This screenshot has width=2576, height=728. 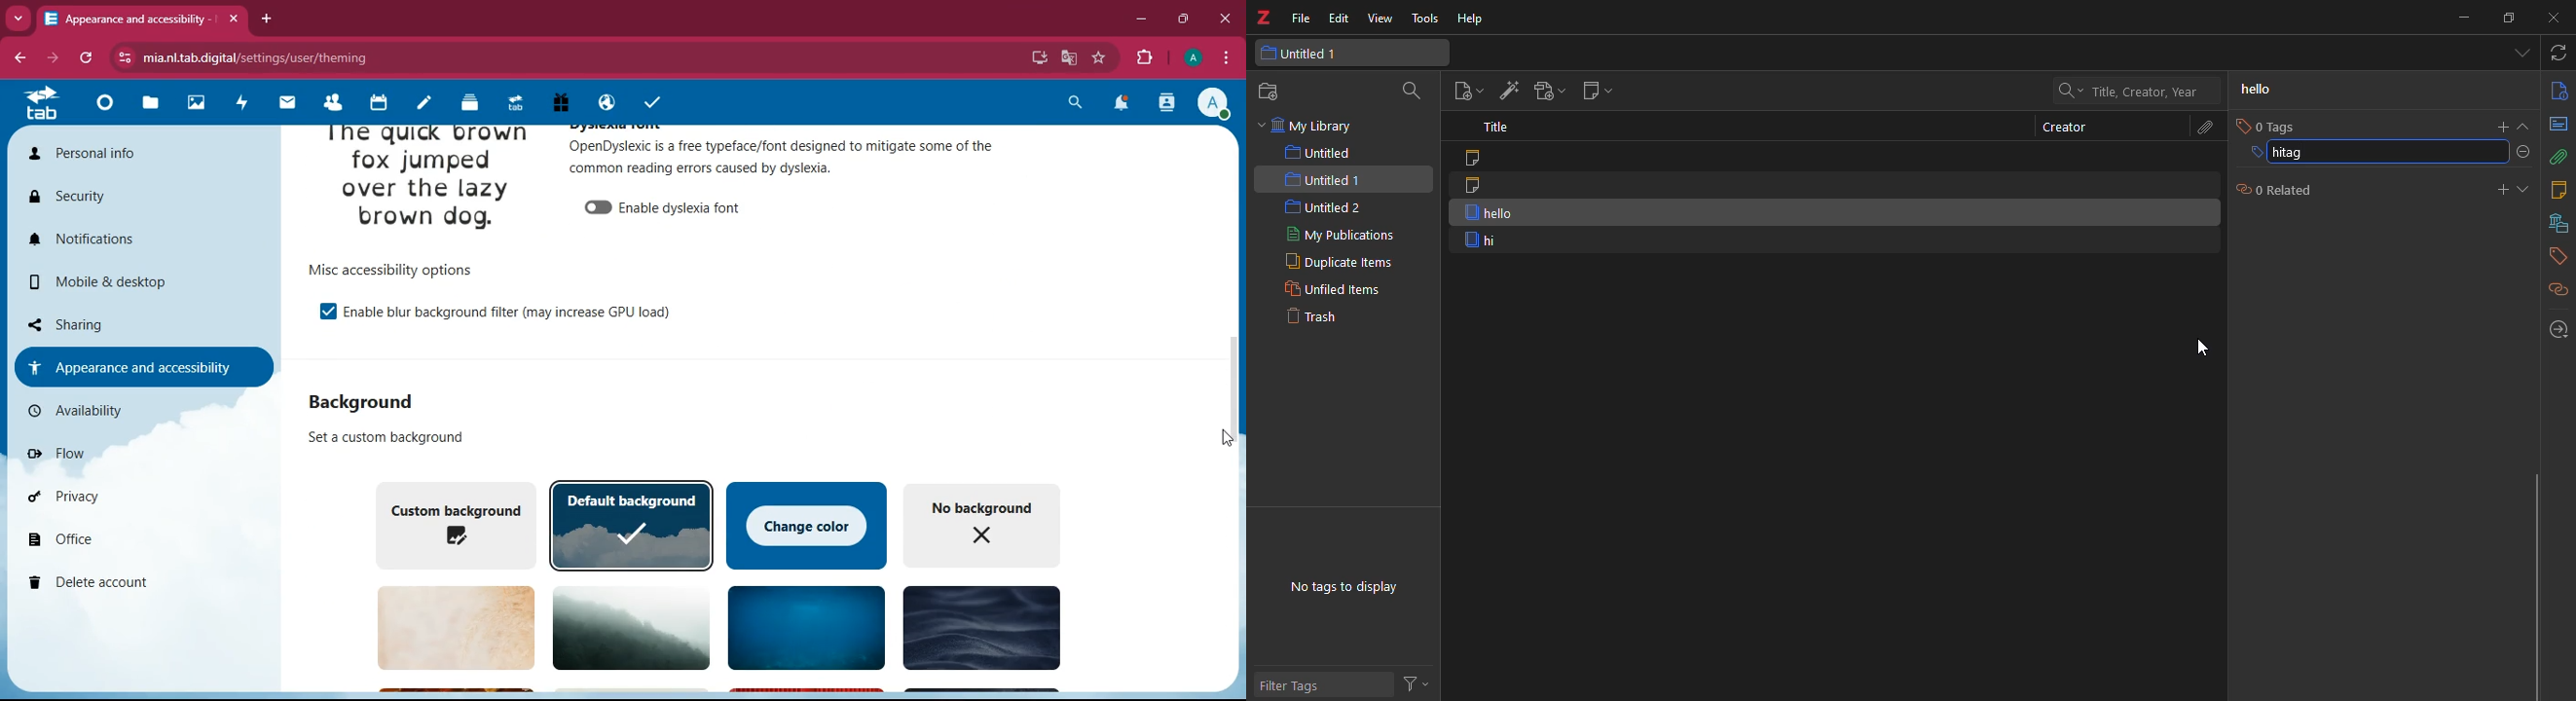 I want to click on attach, so click(x=2558, y=158).